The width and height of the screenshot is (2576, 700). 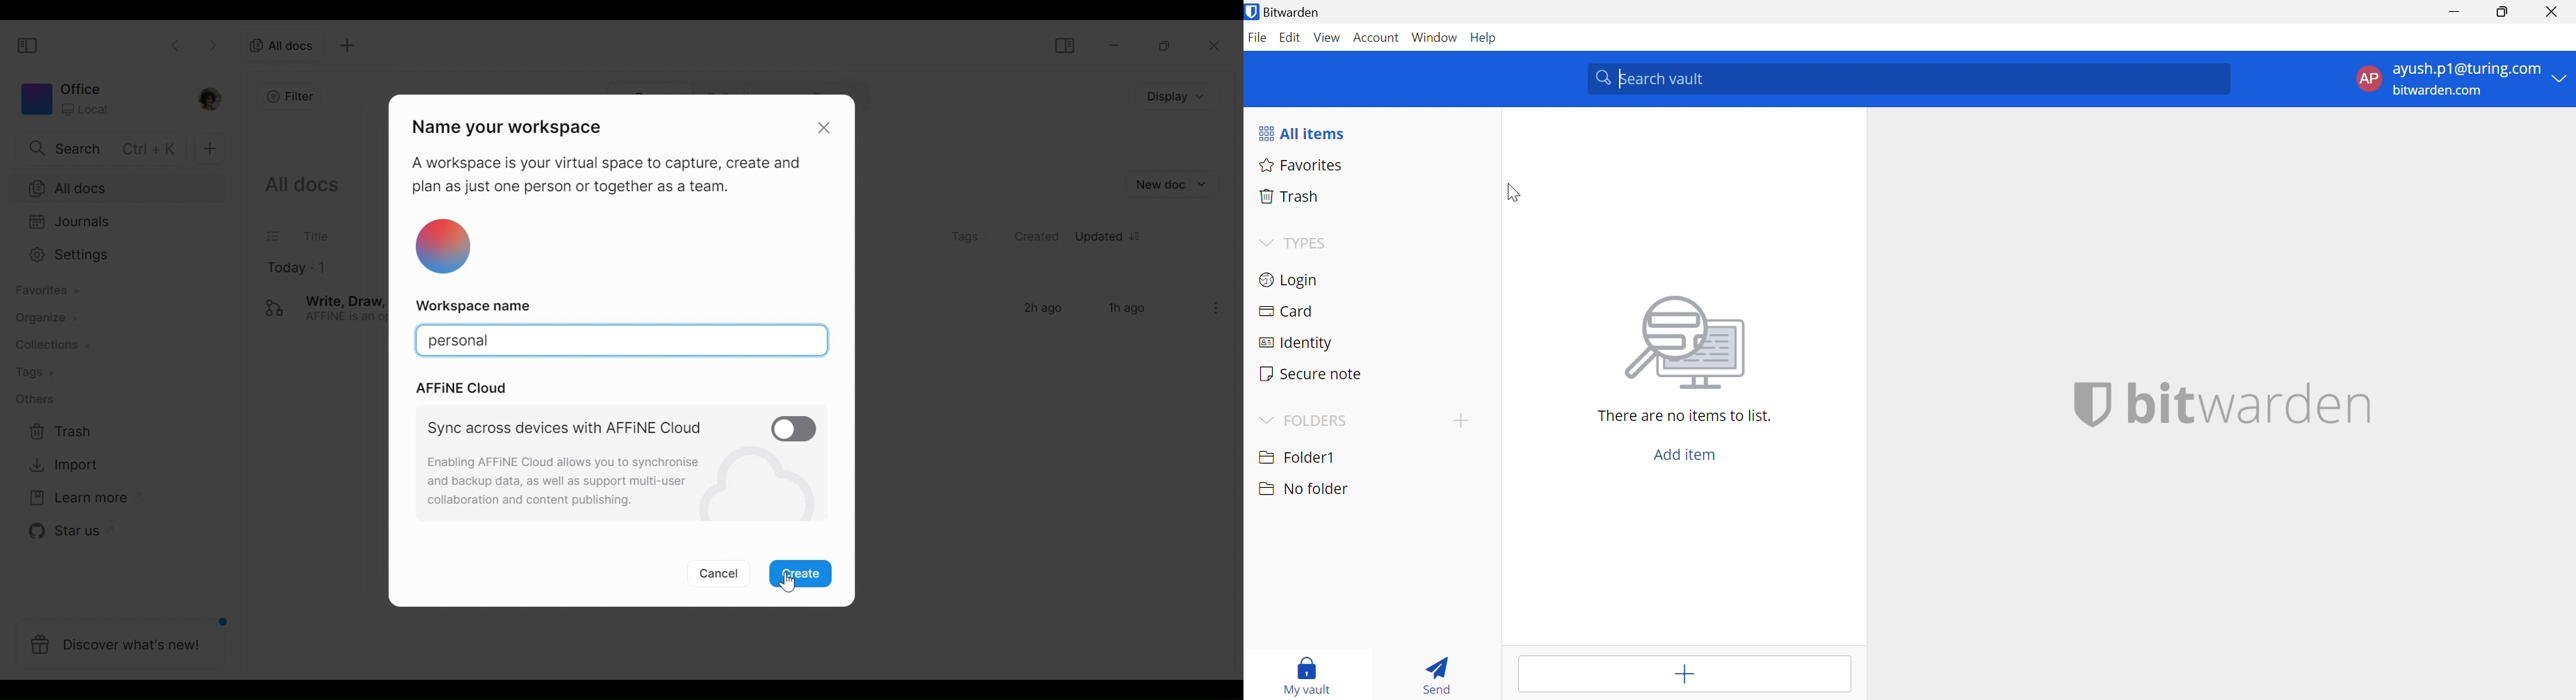 I want to click on Drop Down, so click(x=1269, y=421).